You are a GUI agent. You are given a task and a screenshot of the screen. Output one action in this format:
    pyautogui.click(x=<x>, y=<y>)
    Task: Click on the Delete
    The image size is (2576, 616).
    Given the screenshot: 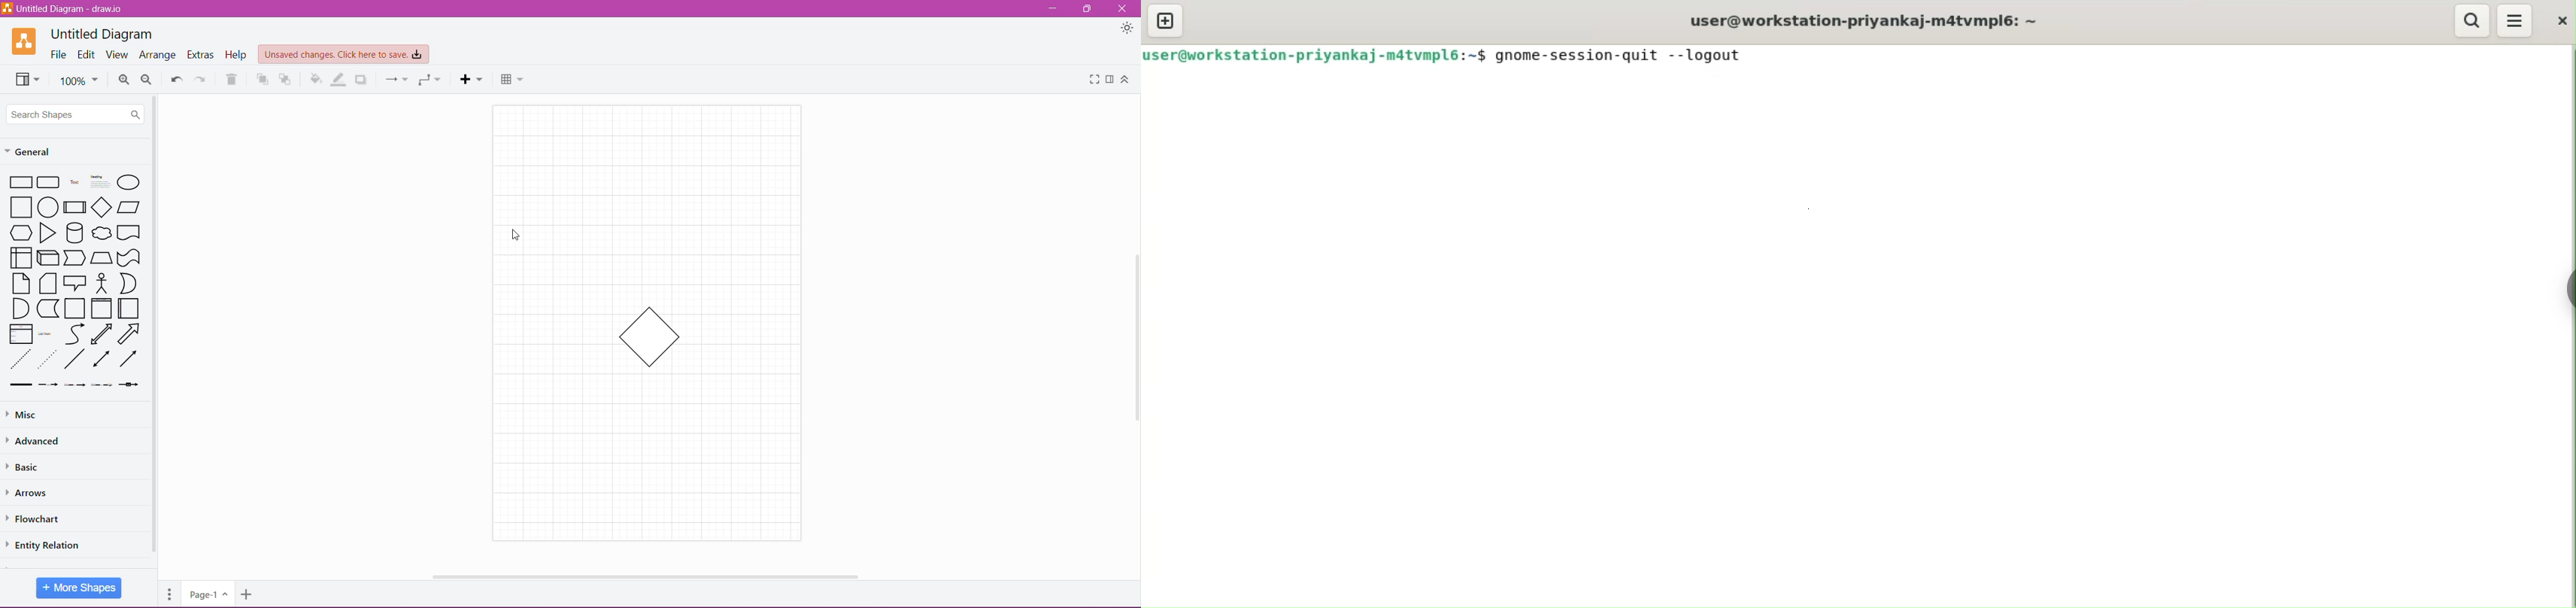 What is the action you would take?
    pyautogui.click(x=231, y=79)
    